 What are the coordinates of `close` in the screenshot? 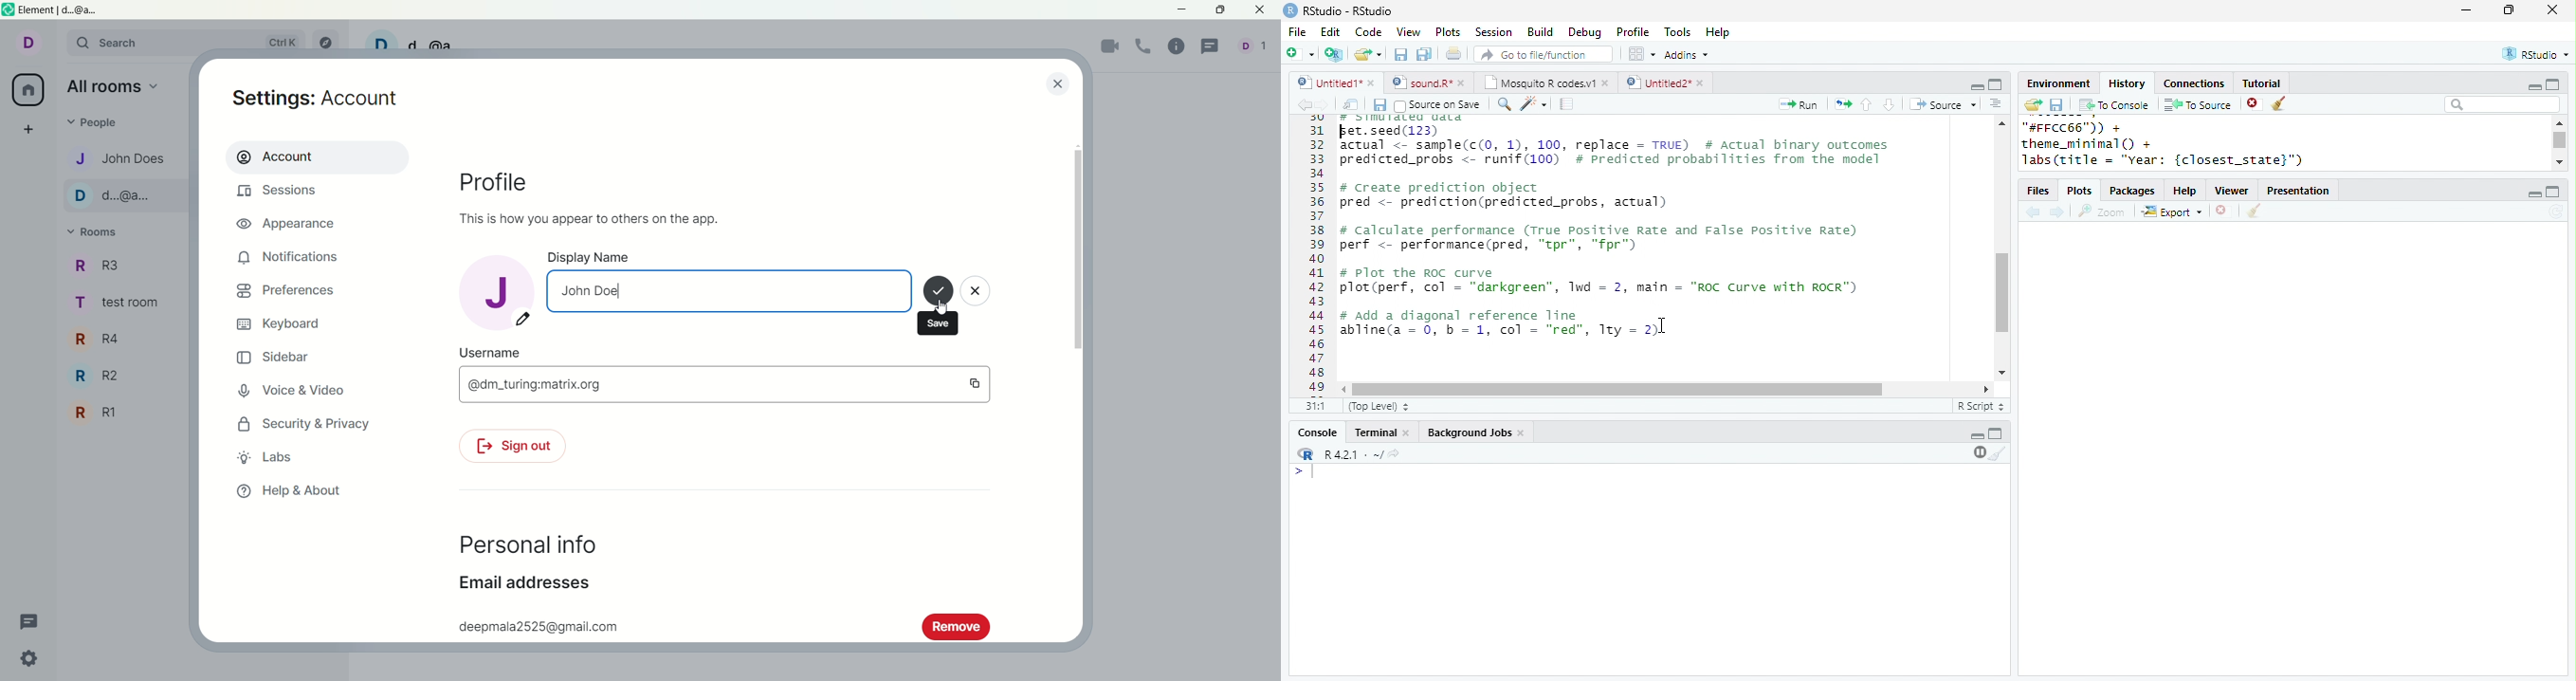 It's located at (1524, 433).